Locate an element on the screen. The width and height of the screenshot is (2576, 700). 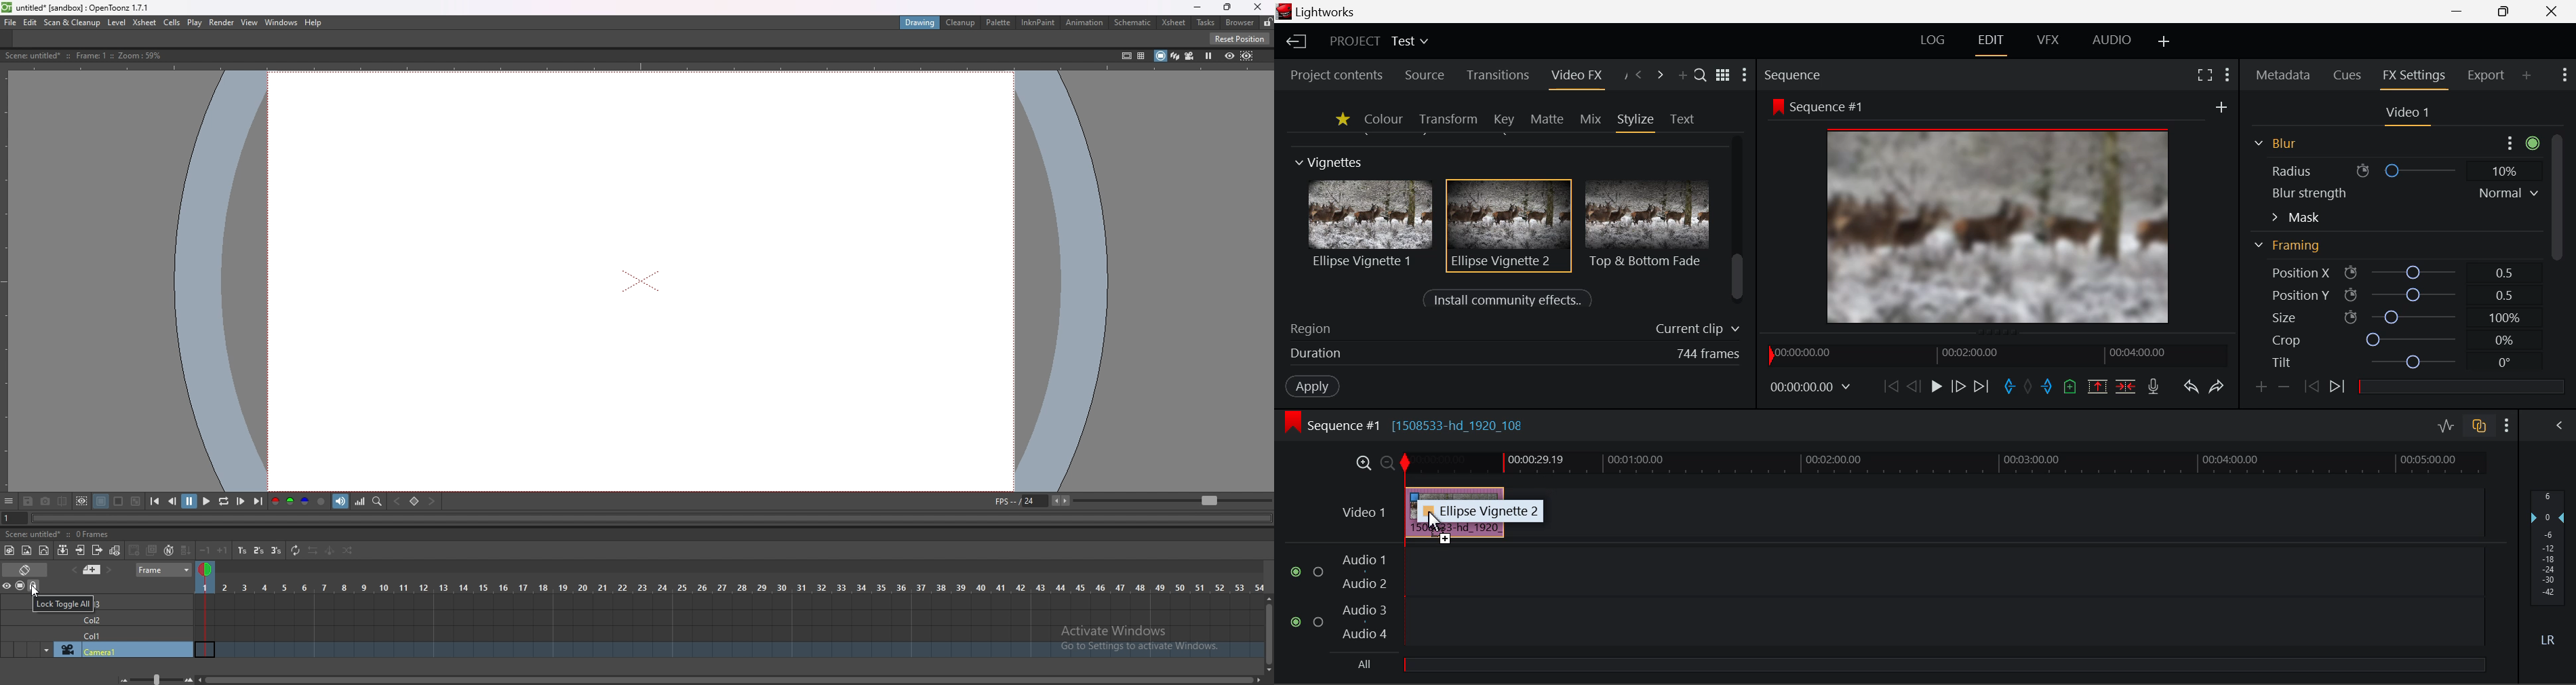
Show Settings is located at coordinates (1747, 75).